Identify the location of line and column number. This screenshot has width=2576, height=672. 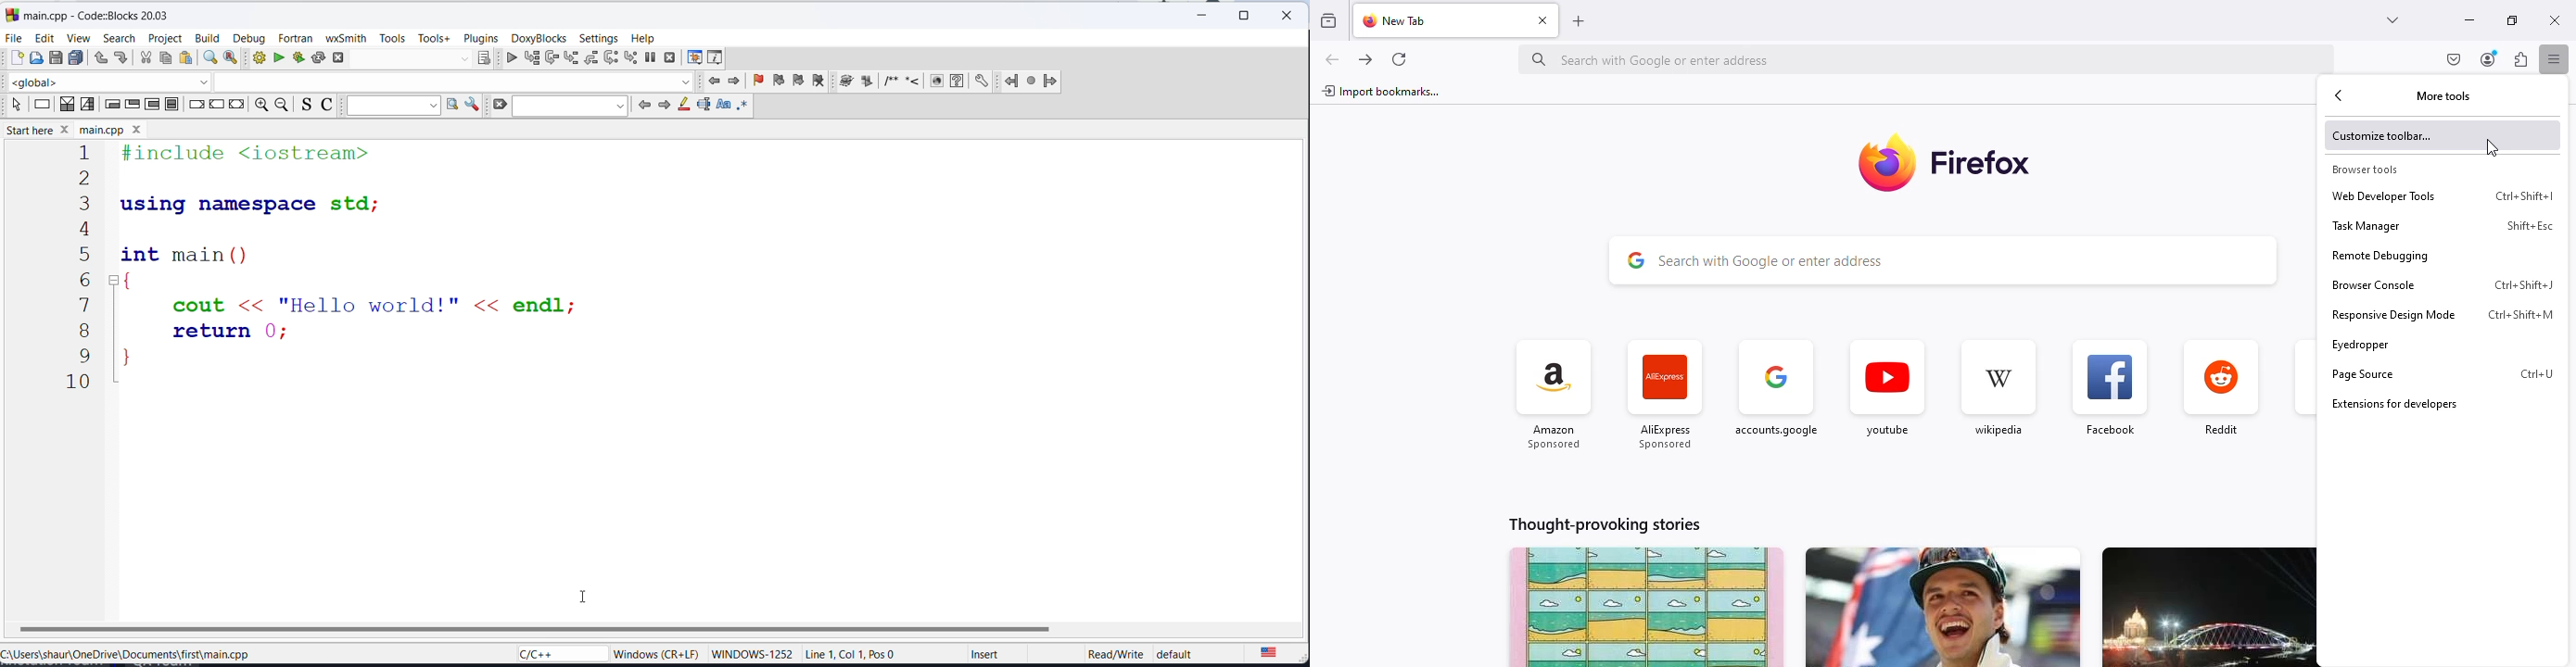
(853, 655).